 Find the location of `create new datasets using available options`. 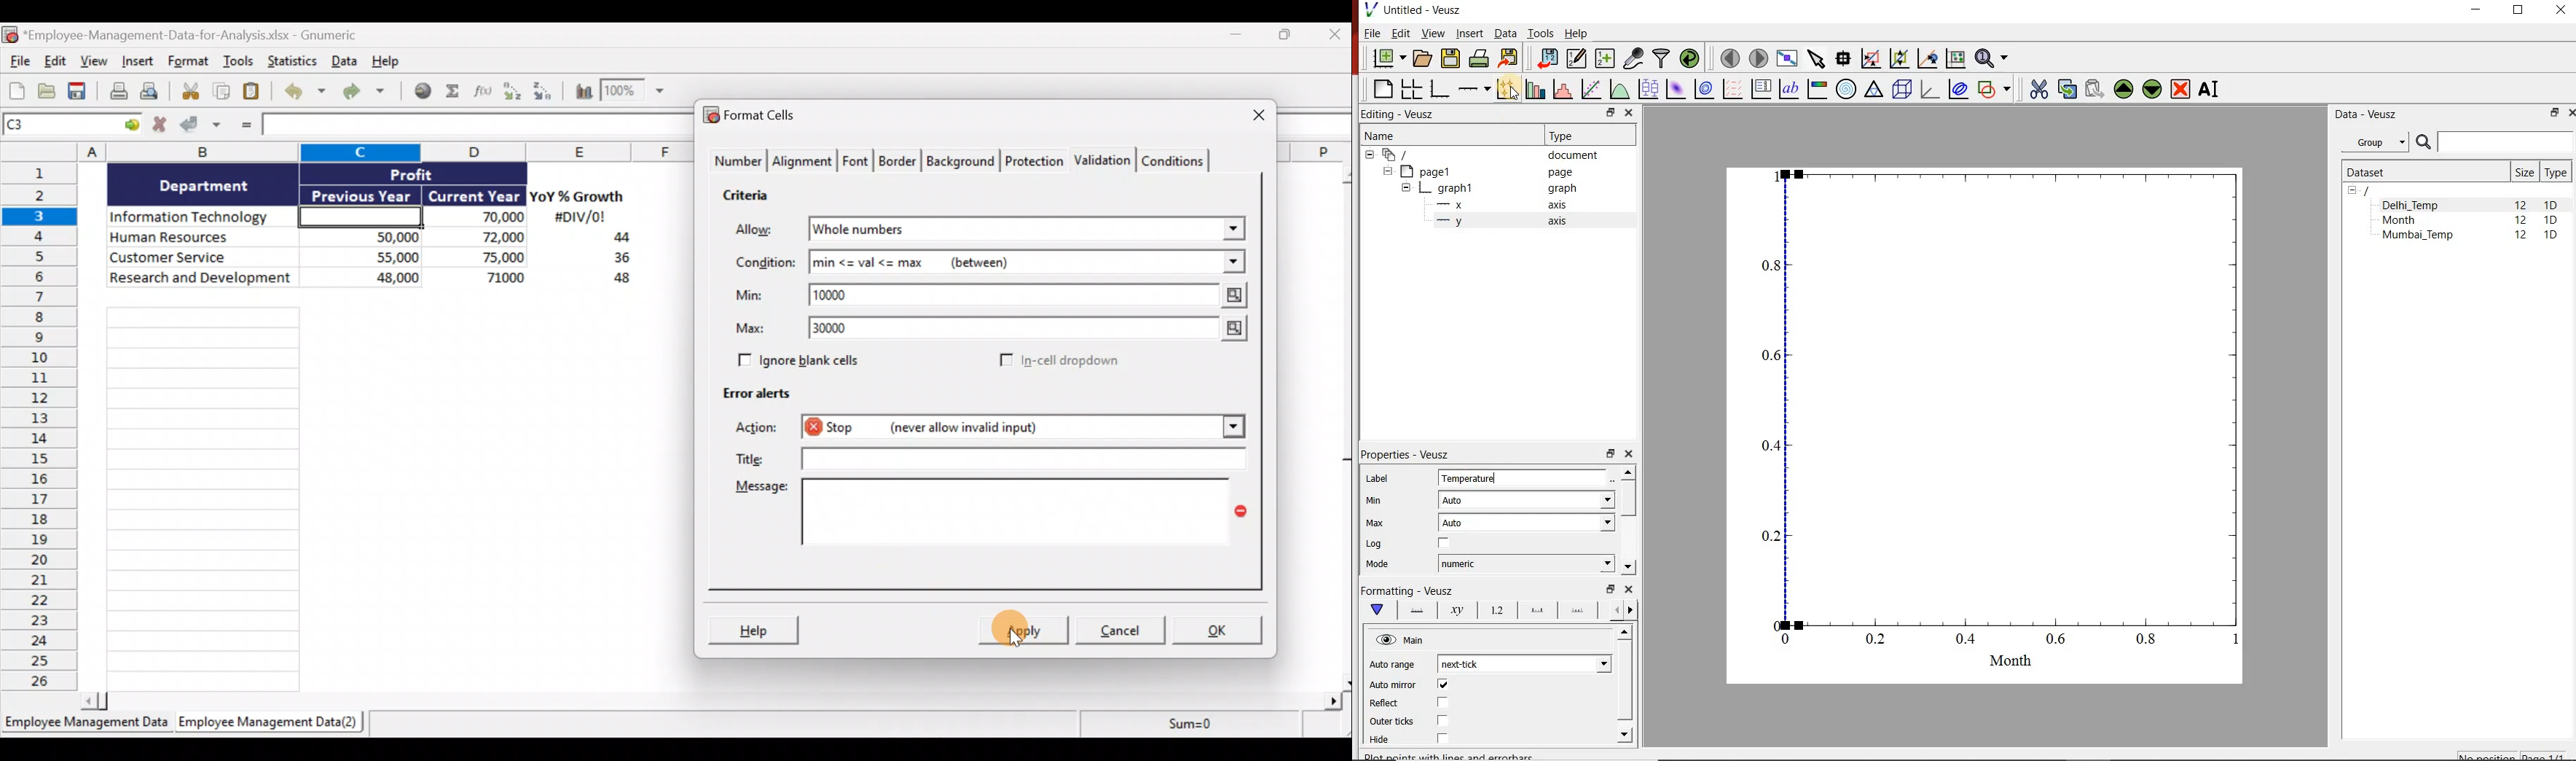

create new datasets using available options is located at coordinates (1605, 59).